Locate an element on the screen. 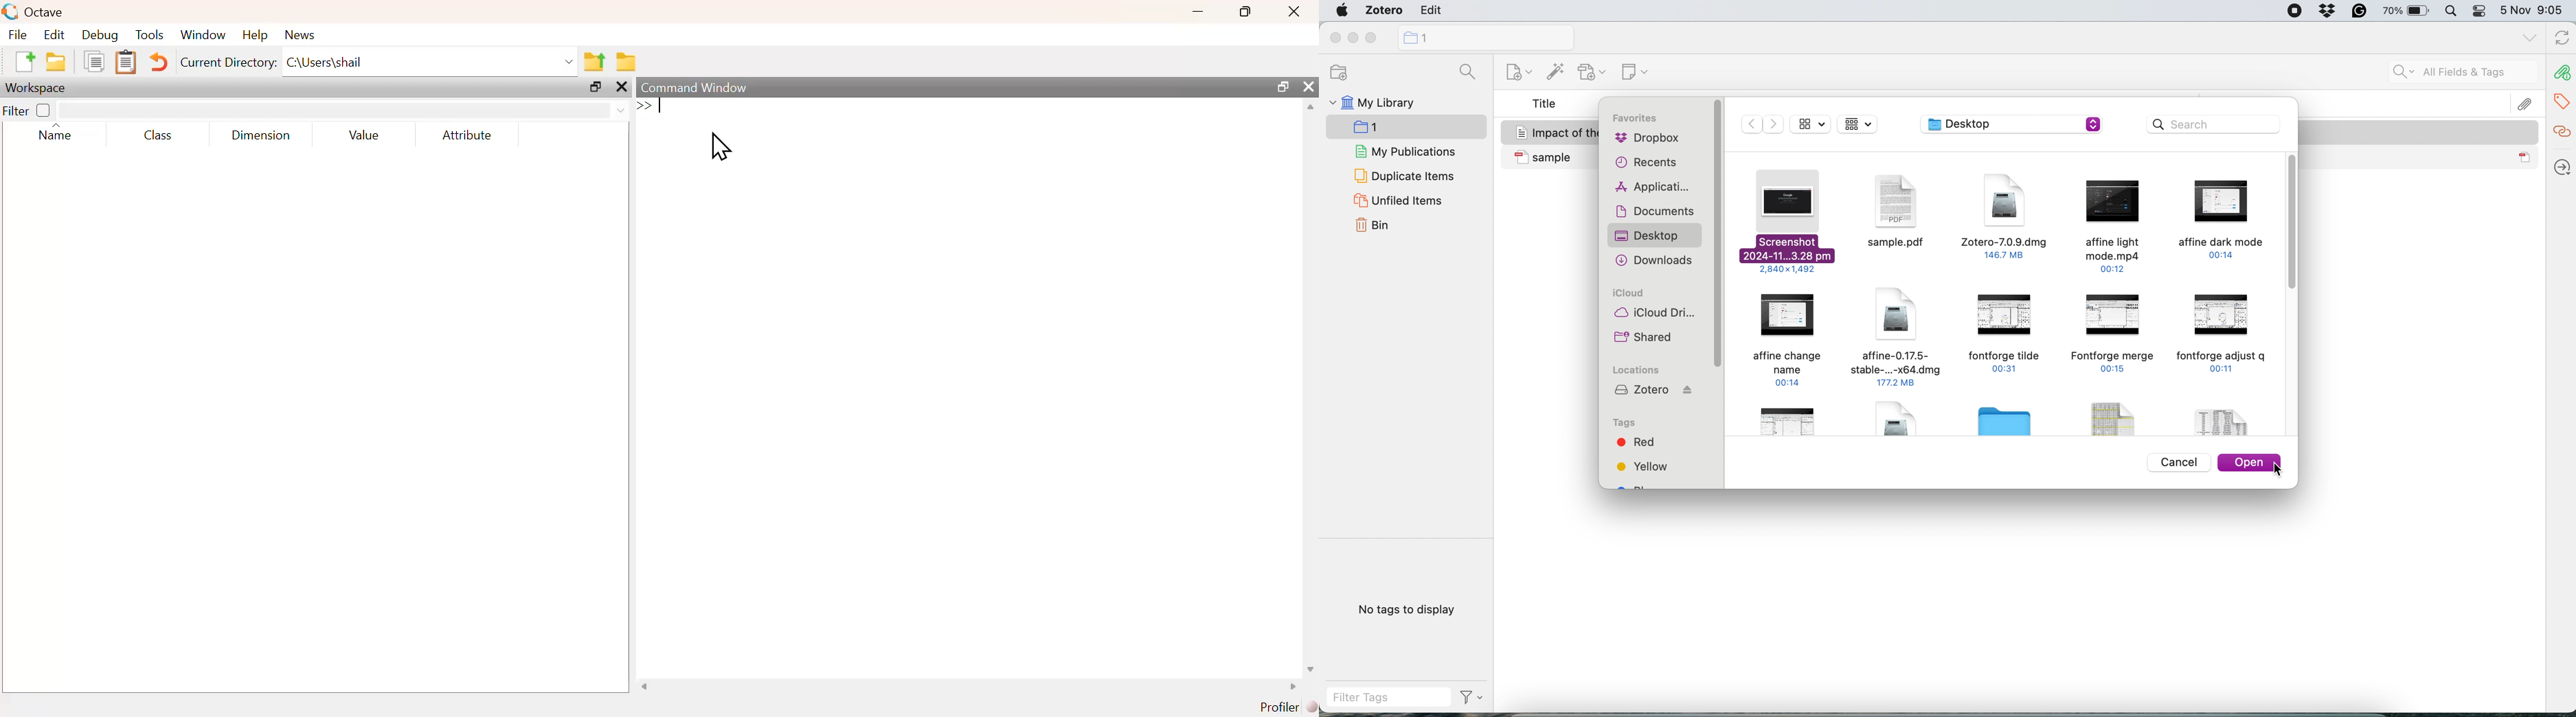 The width and height of the screenshot is (2576, 728). all fields and tags is located at coordinates (2452, 73).